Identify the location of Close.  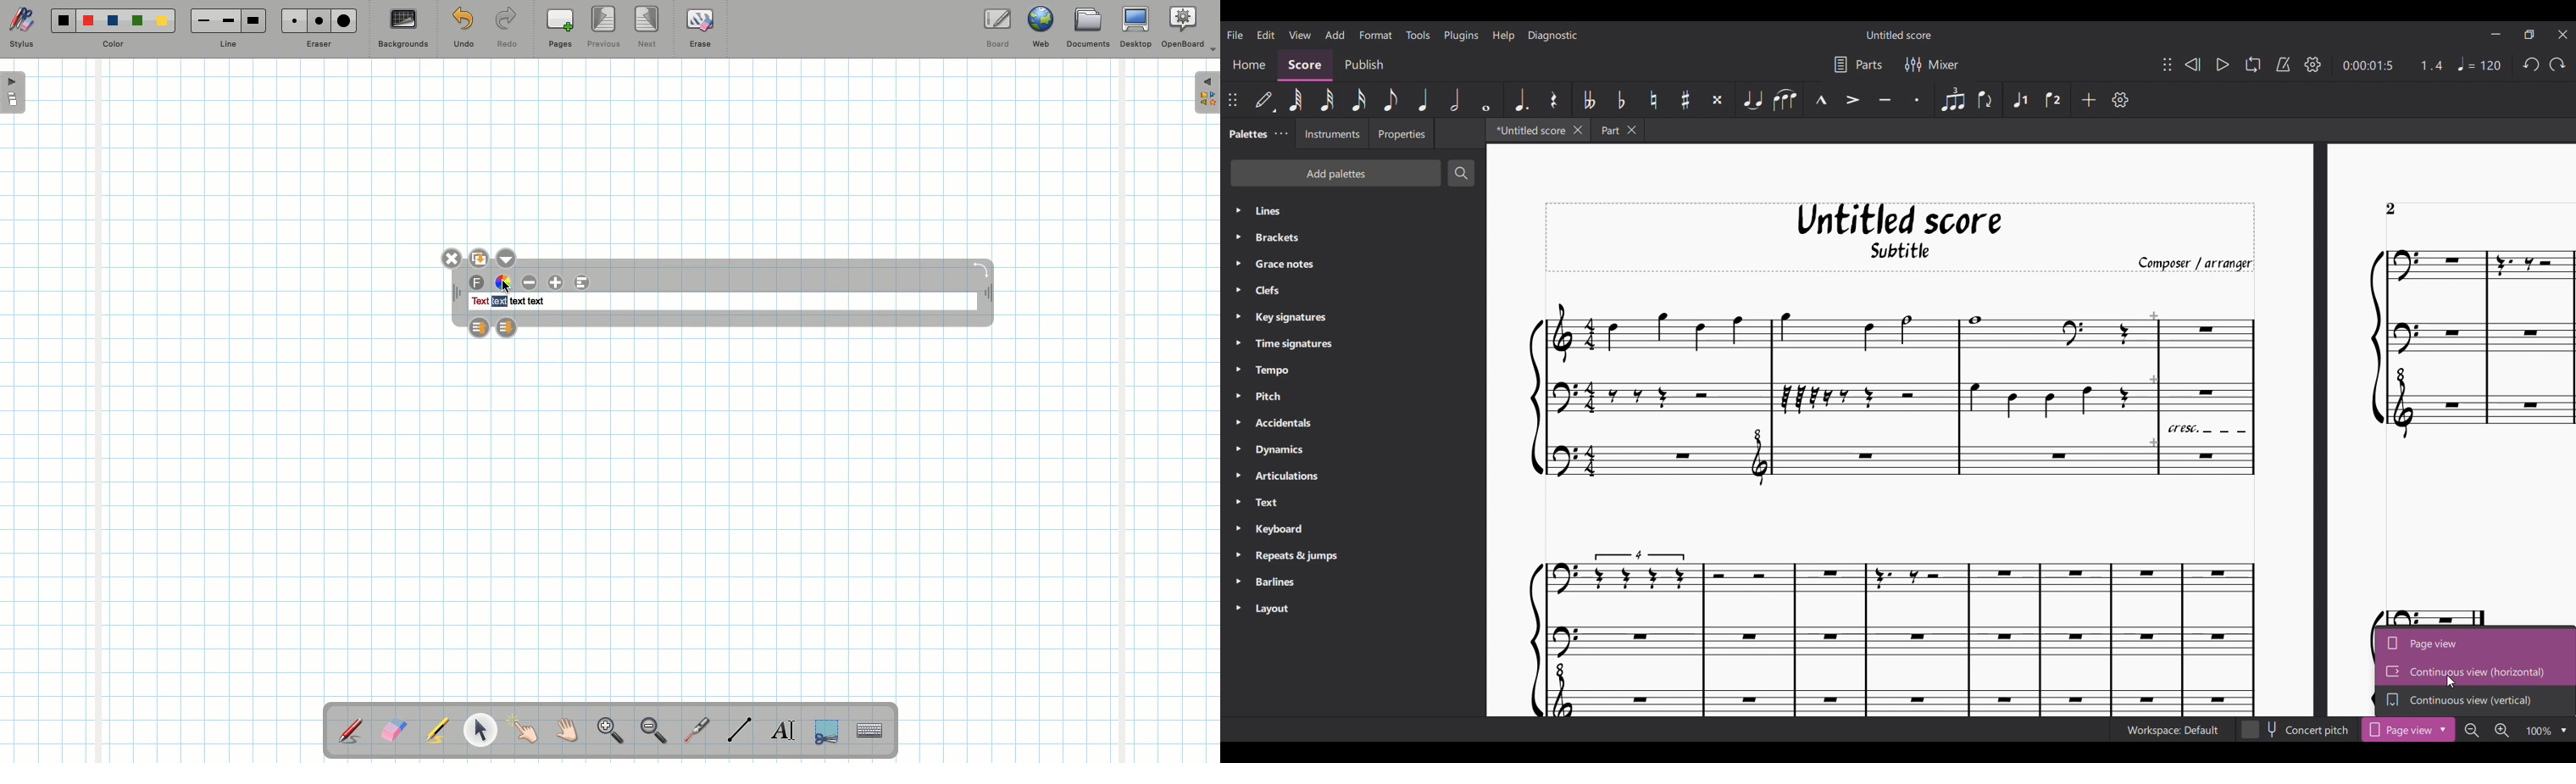
(450, 259).